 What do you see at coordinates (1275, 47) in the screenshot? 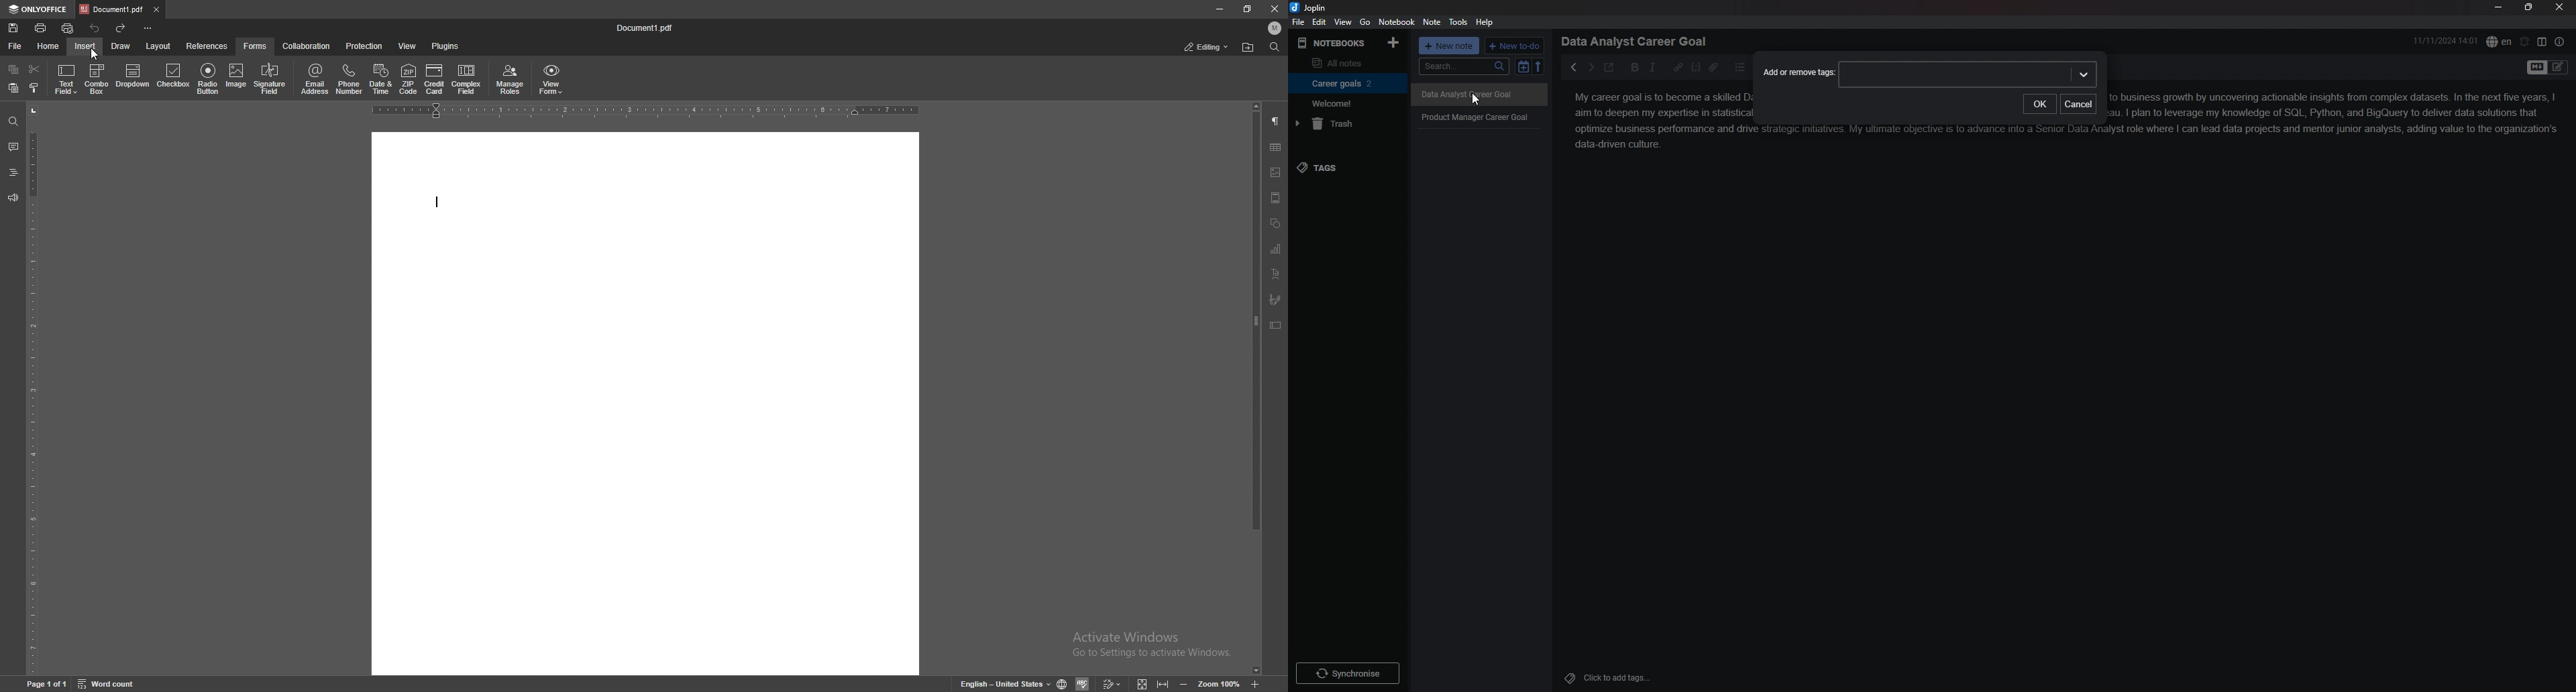
I see `find` at bounding box center [1275, 47].